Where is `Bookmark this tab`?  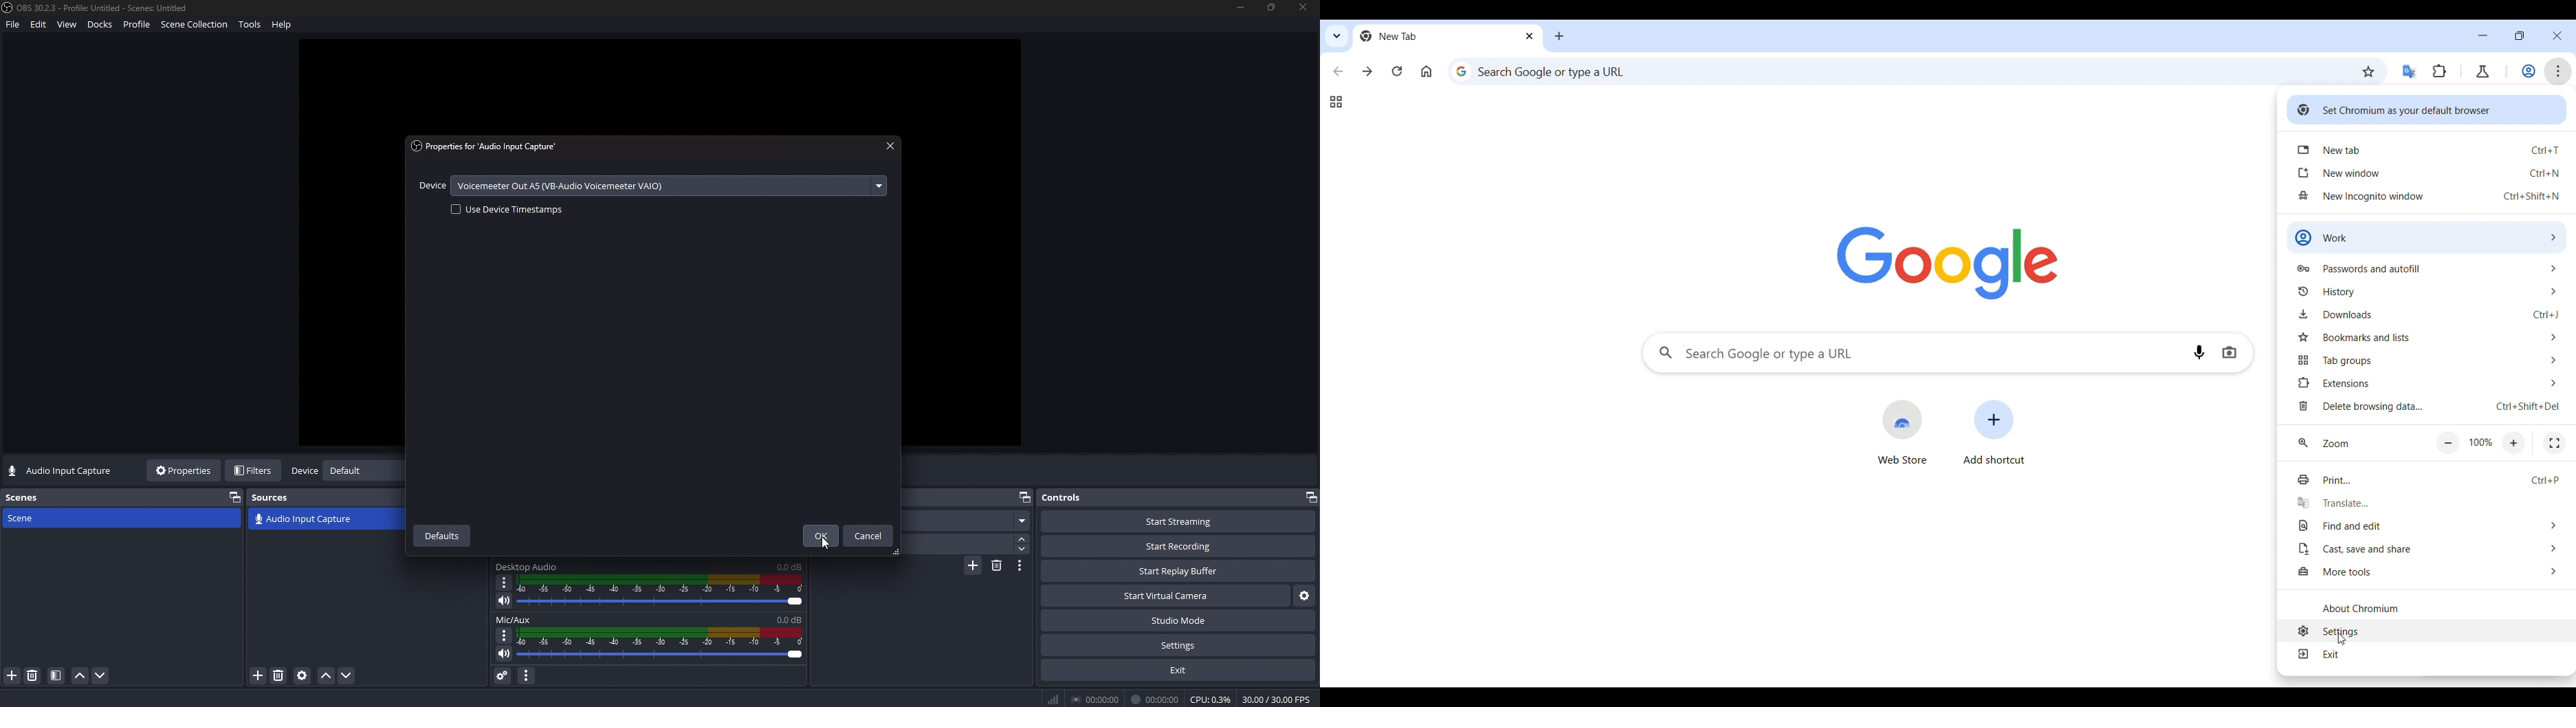 Bookmark this tab is located at coordinates (2369, 71).